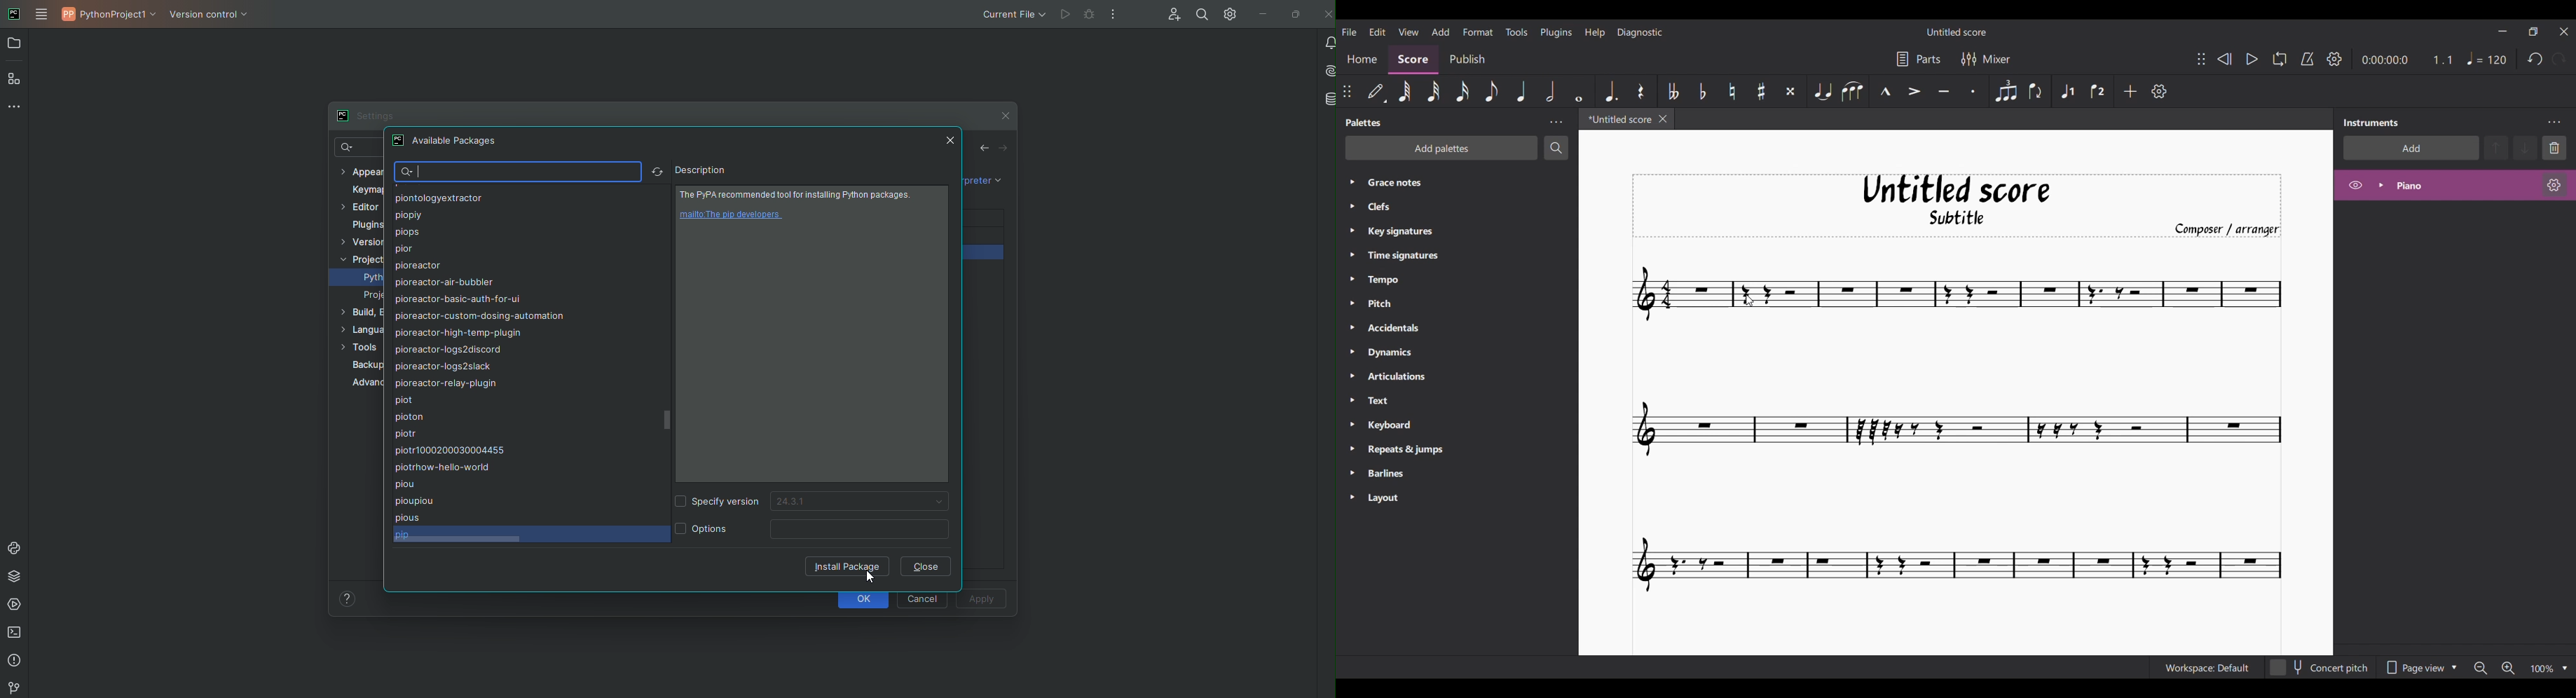 This screenshot has width=2576, height=700. Describe the element at coordinates (1229, 15) in the screenshot. I see `Settings` at that location.